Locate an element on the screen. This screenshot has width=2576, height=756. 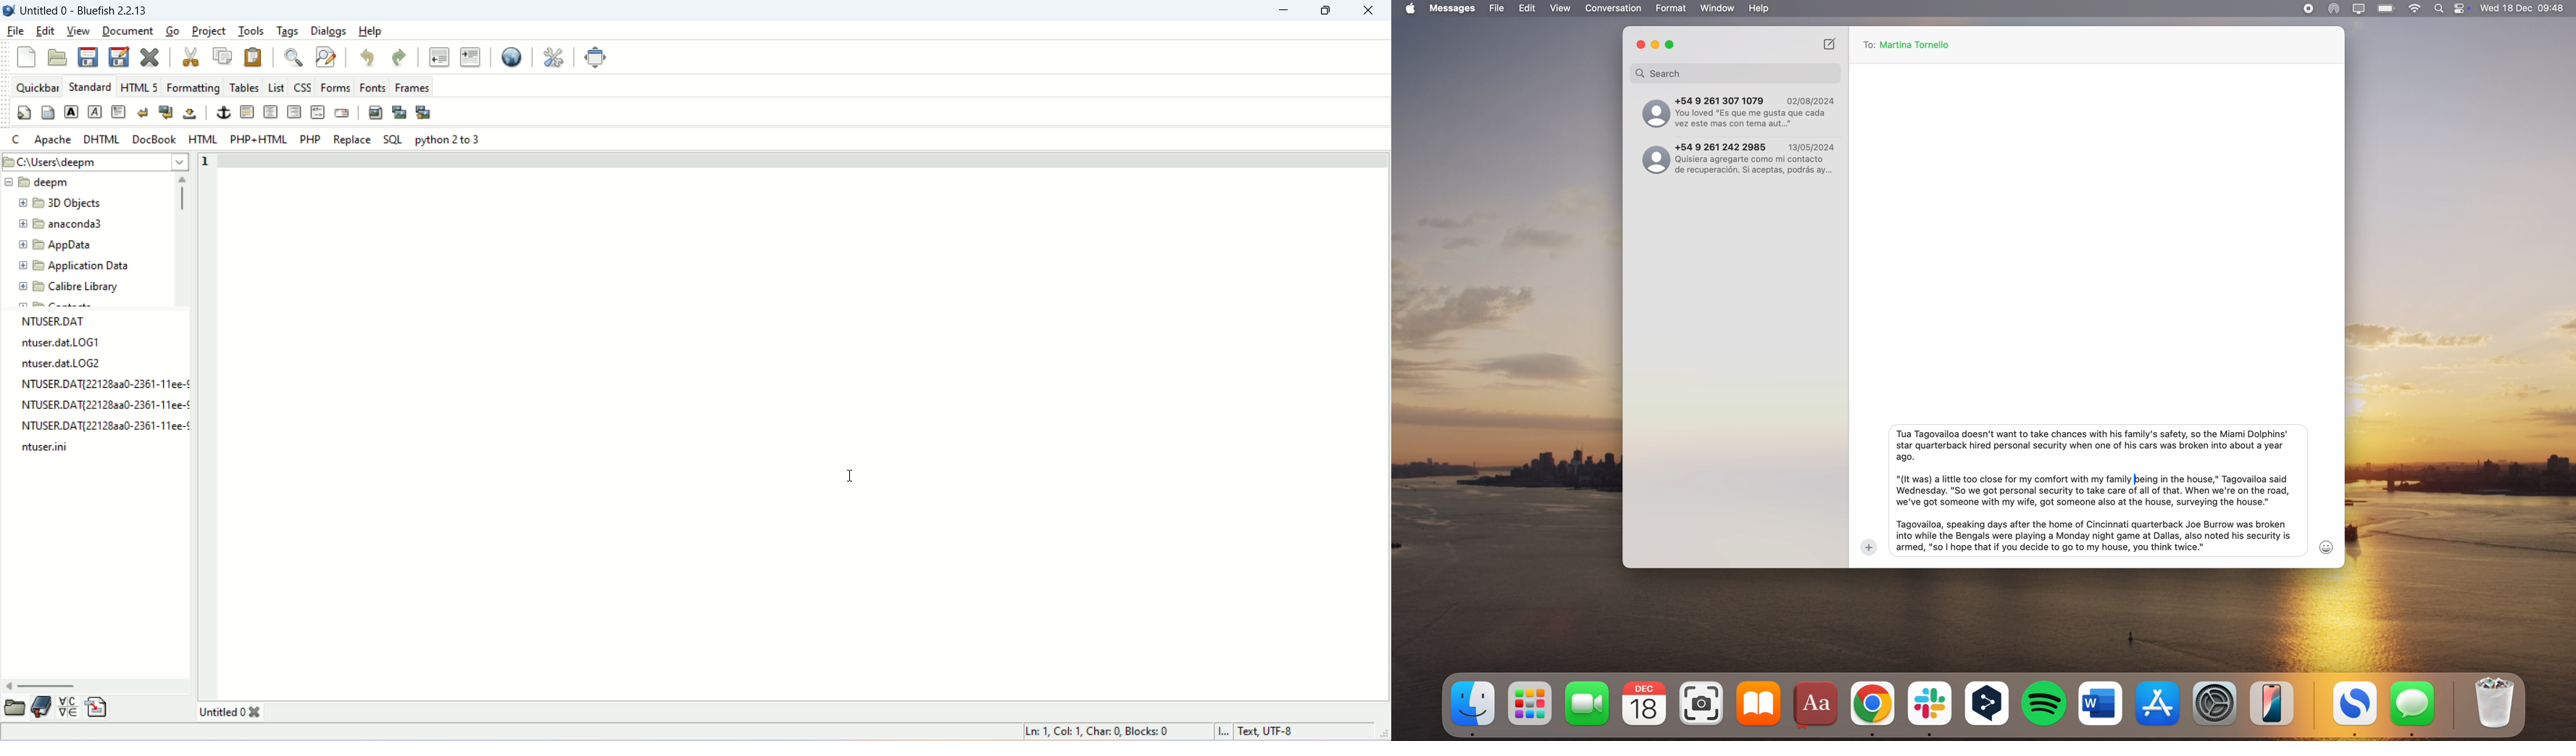
REPLACE is located at coordinates (351, 139).